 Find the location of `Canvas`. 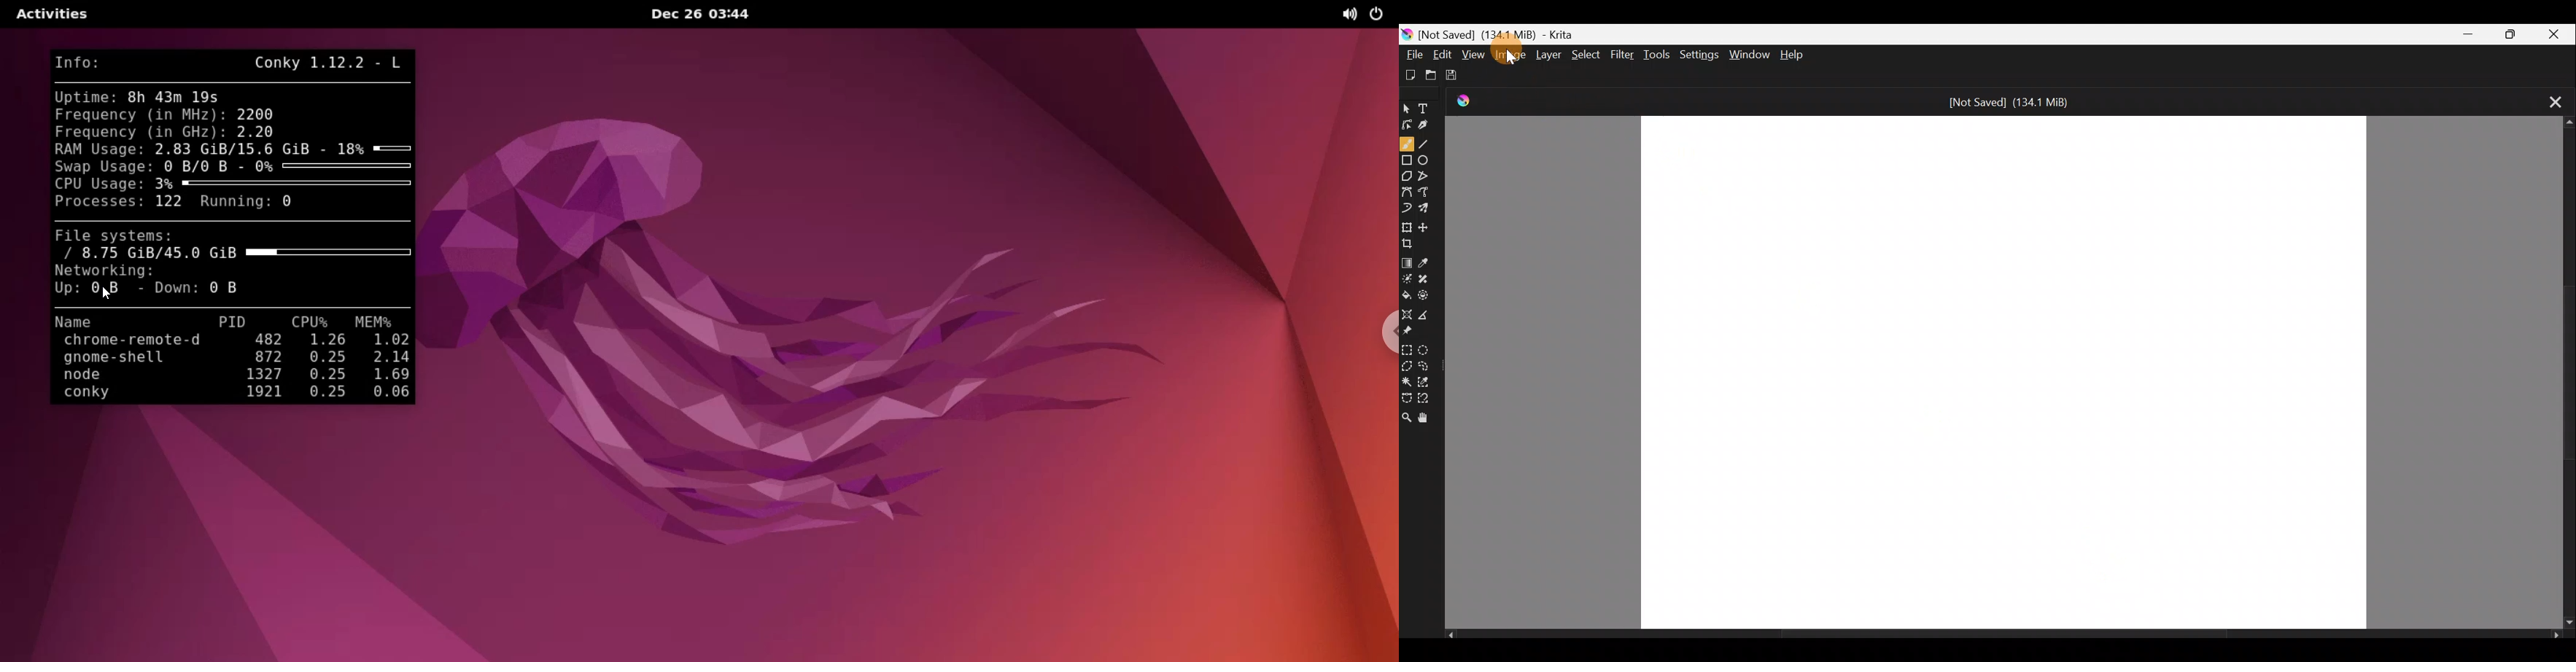

Canvas is located at coordinates (2003, 372).